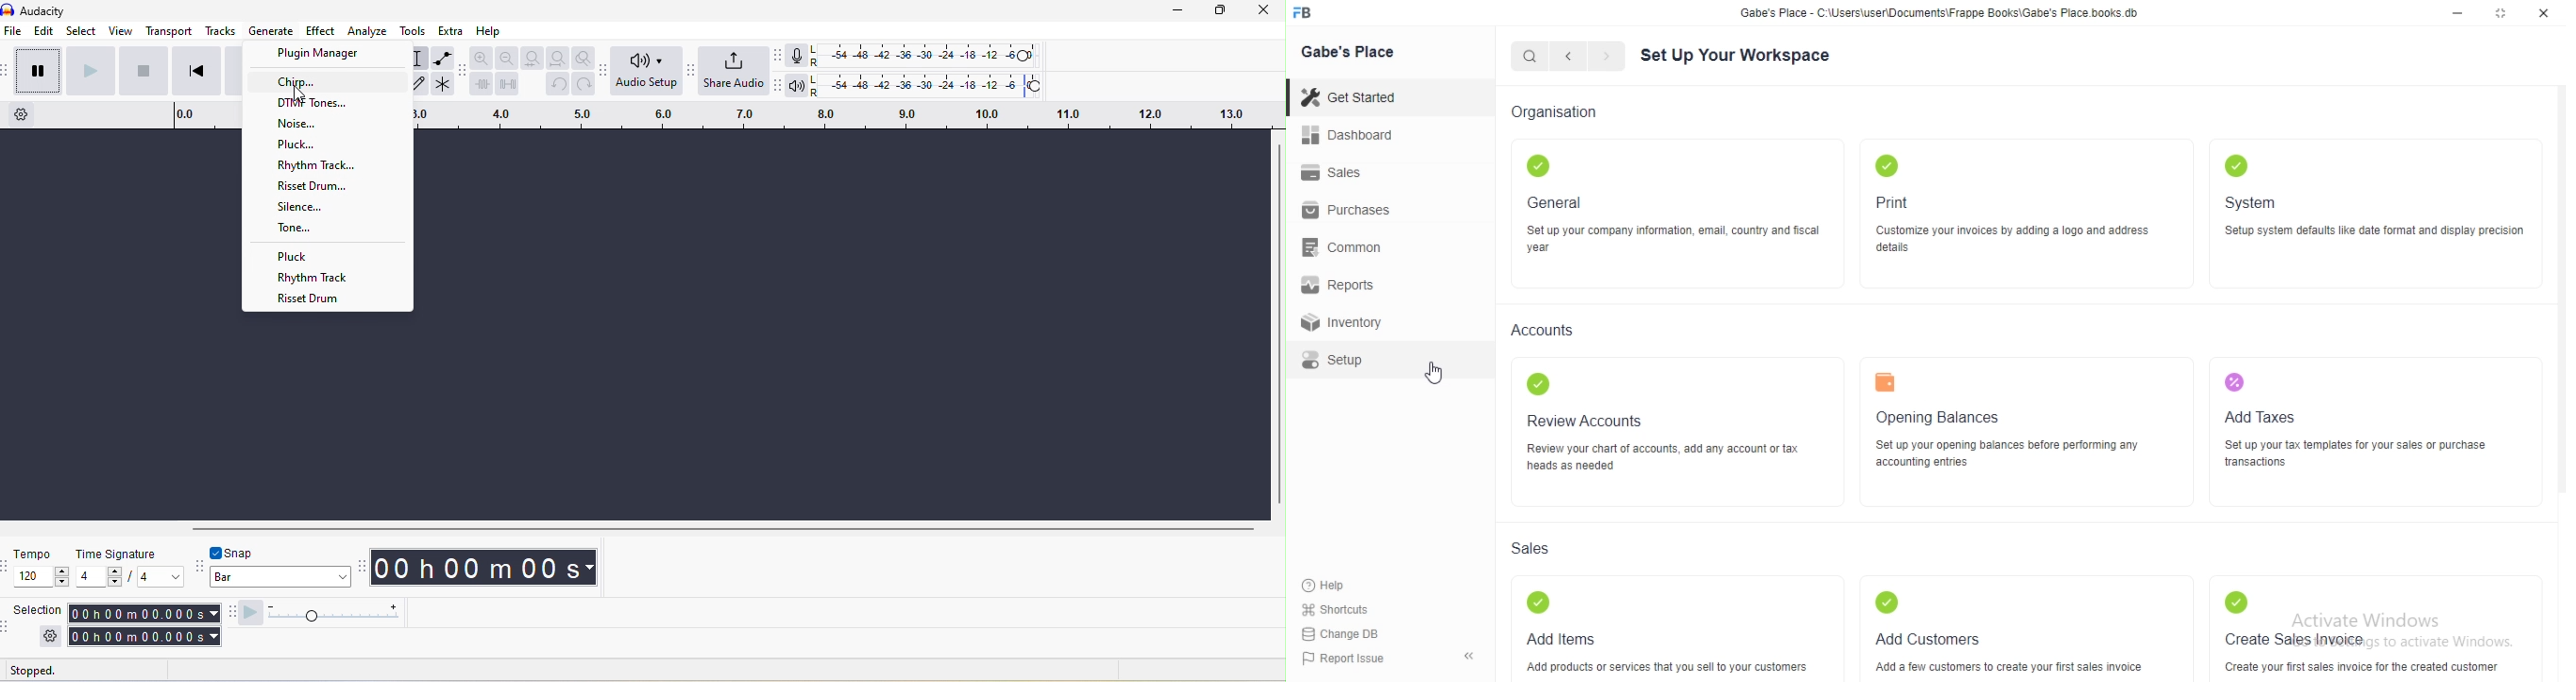 Image resolution: width=2576 pixels, height=700 pixels. I want to click on vertical scroll bar, so click(1278, 324).